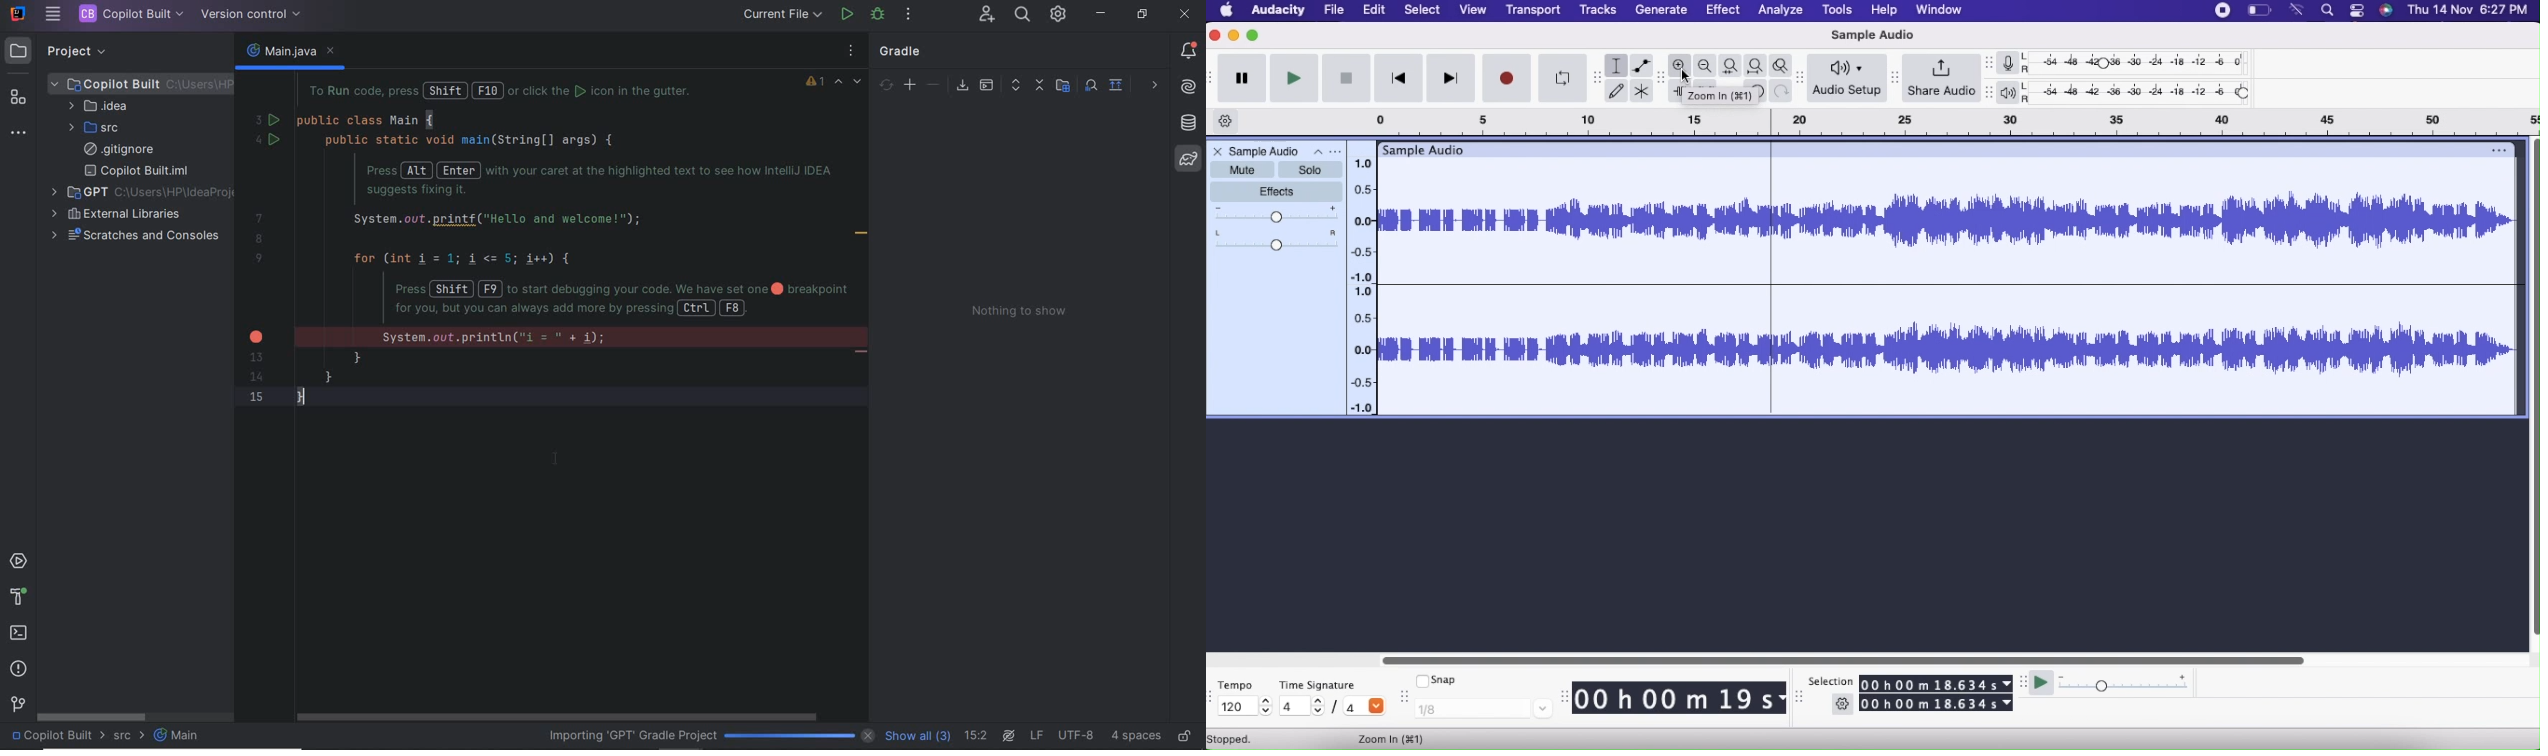  What do you see at coordinates (1244, 79) in the screenshot?
I see `Pause` at bounding box center [1244, 79].